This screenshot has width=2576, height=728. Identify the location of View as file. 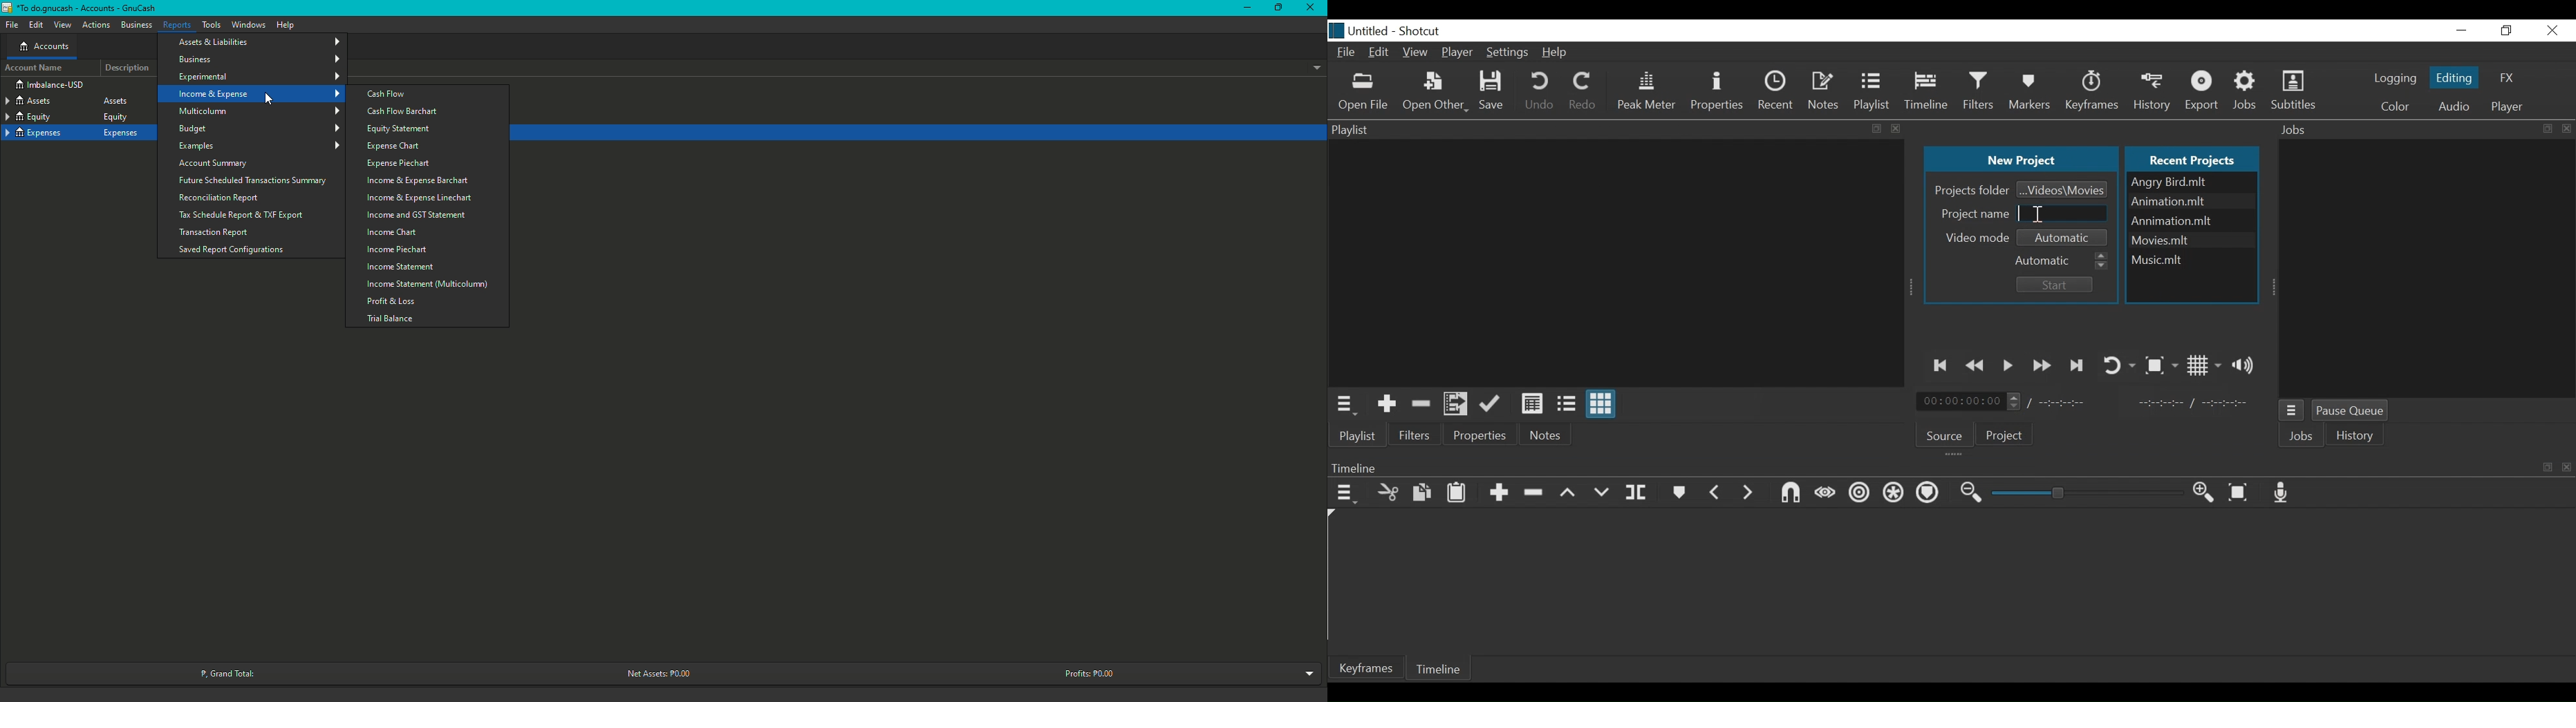
(1566, 404).